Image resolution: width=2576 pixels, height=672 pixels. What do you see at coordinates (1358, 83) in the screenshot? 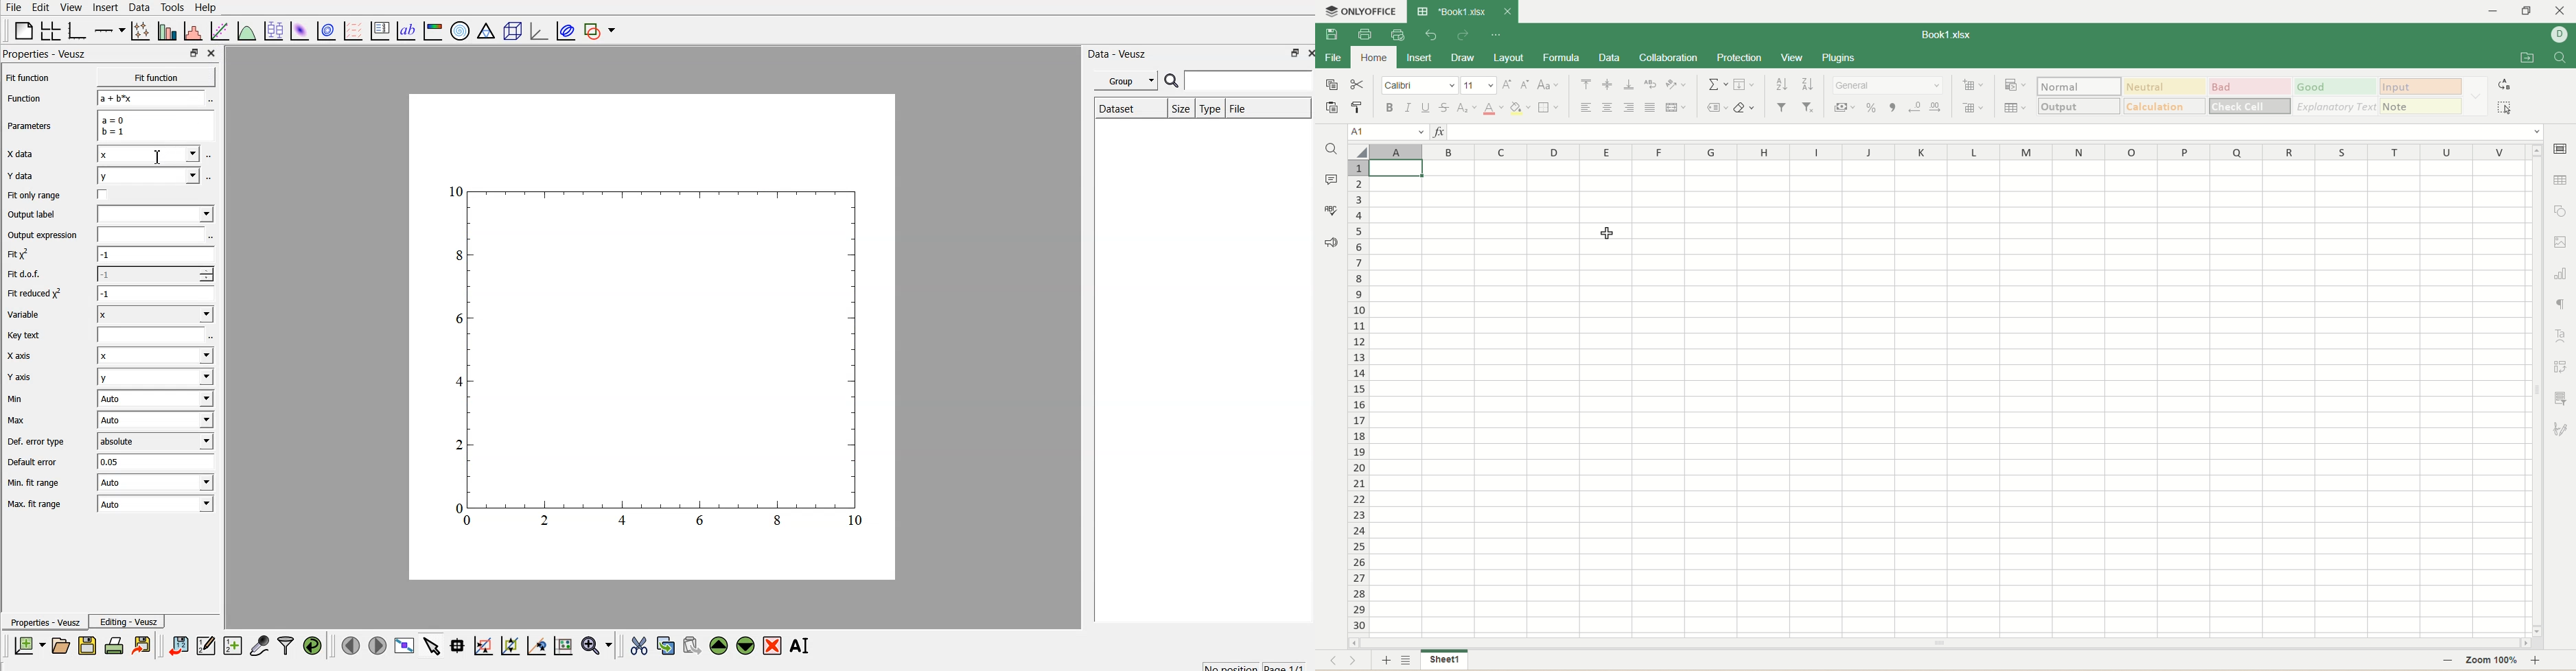
I see `cut` at bounding box center [1358, 83].